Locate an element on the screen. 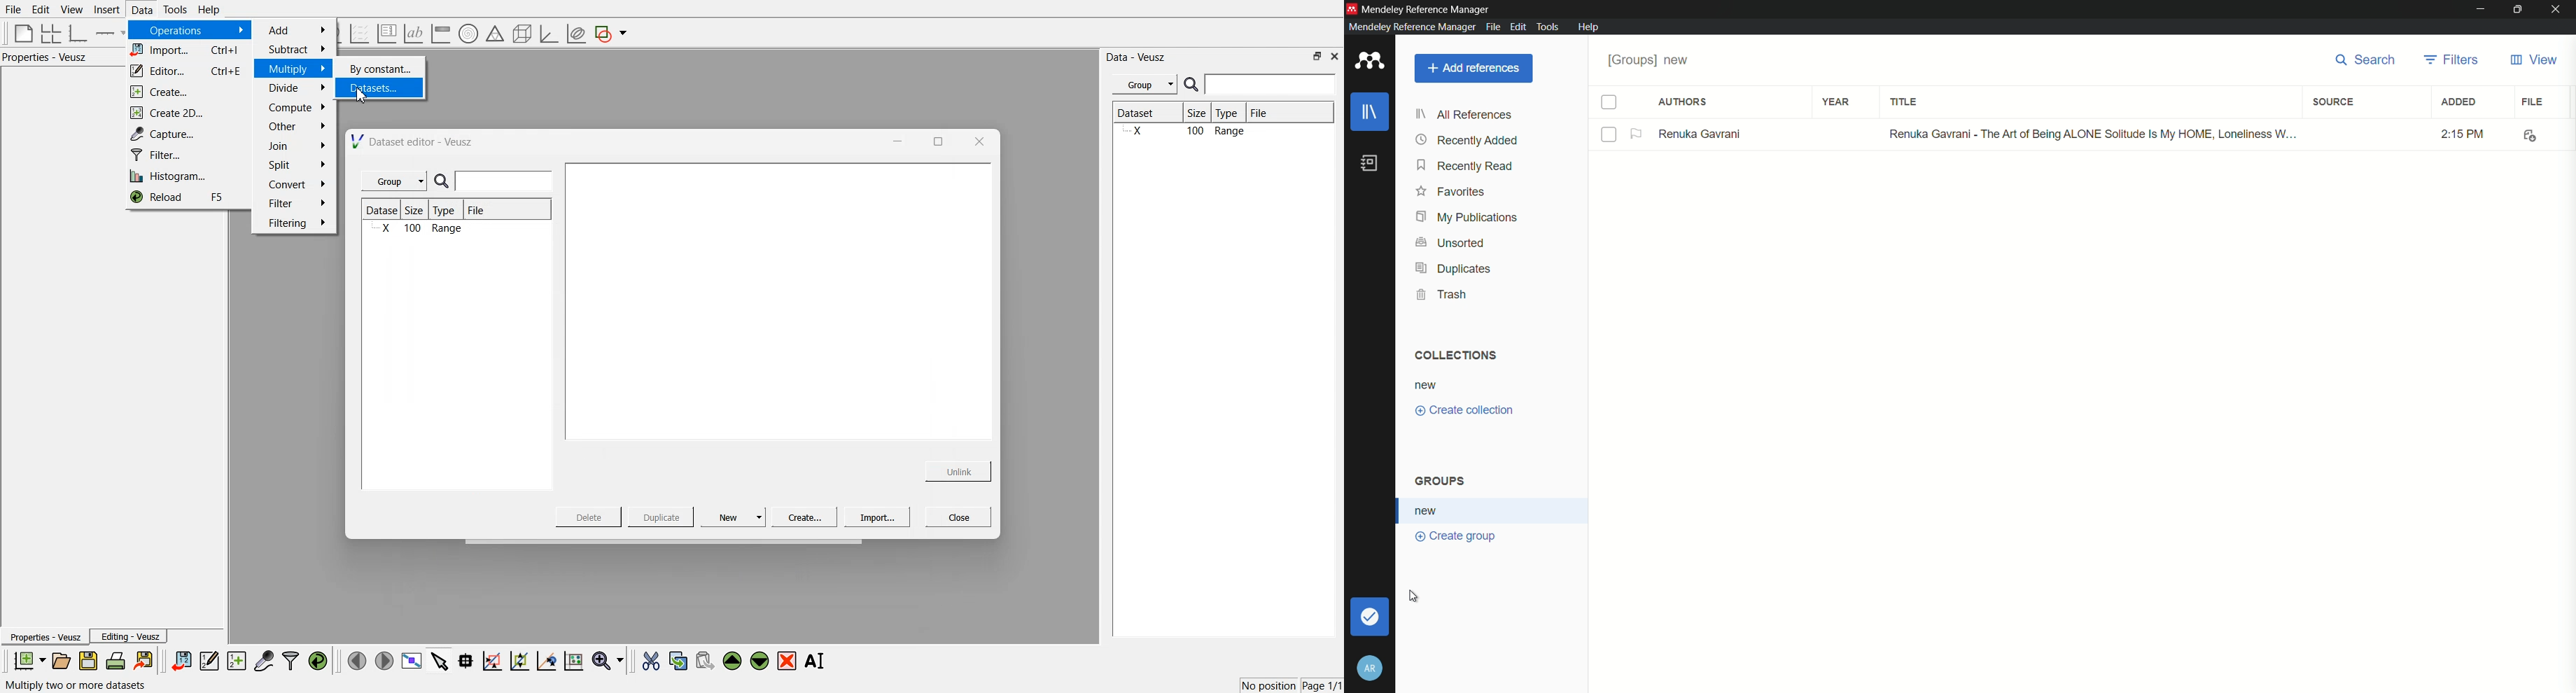  add an axis is located at coordinates (111, 33).